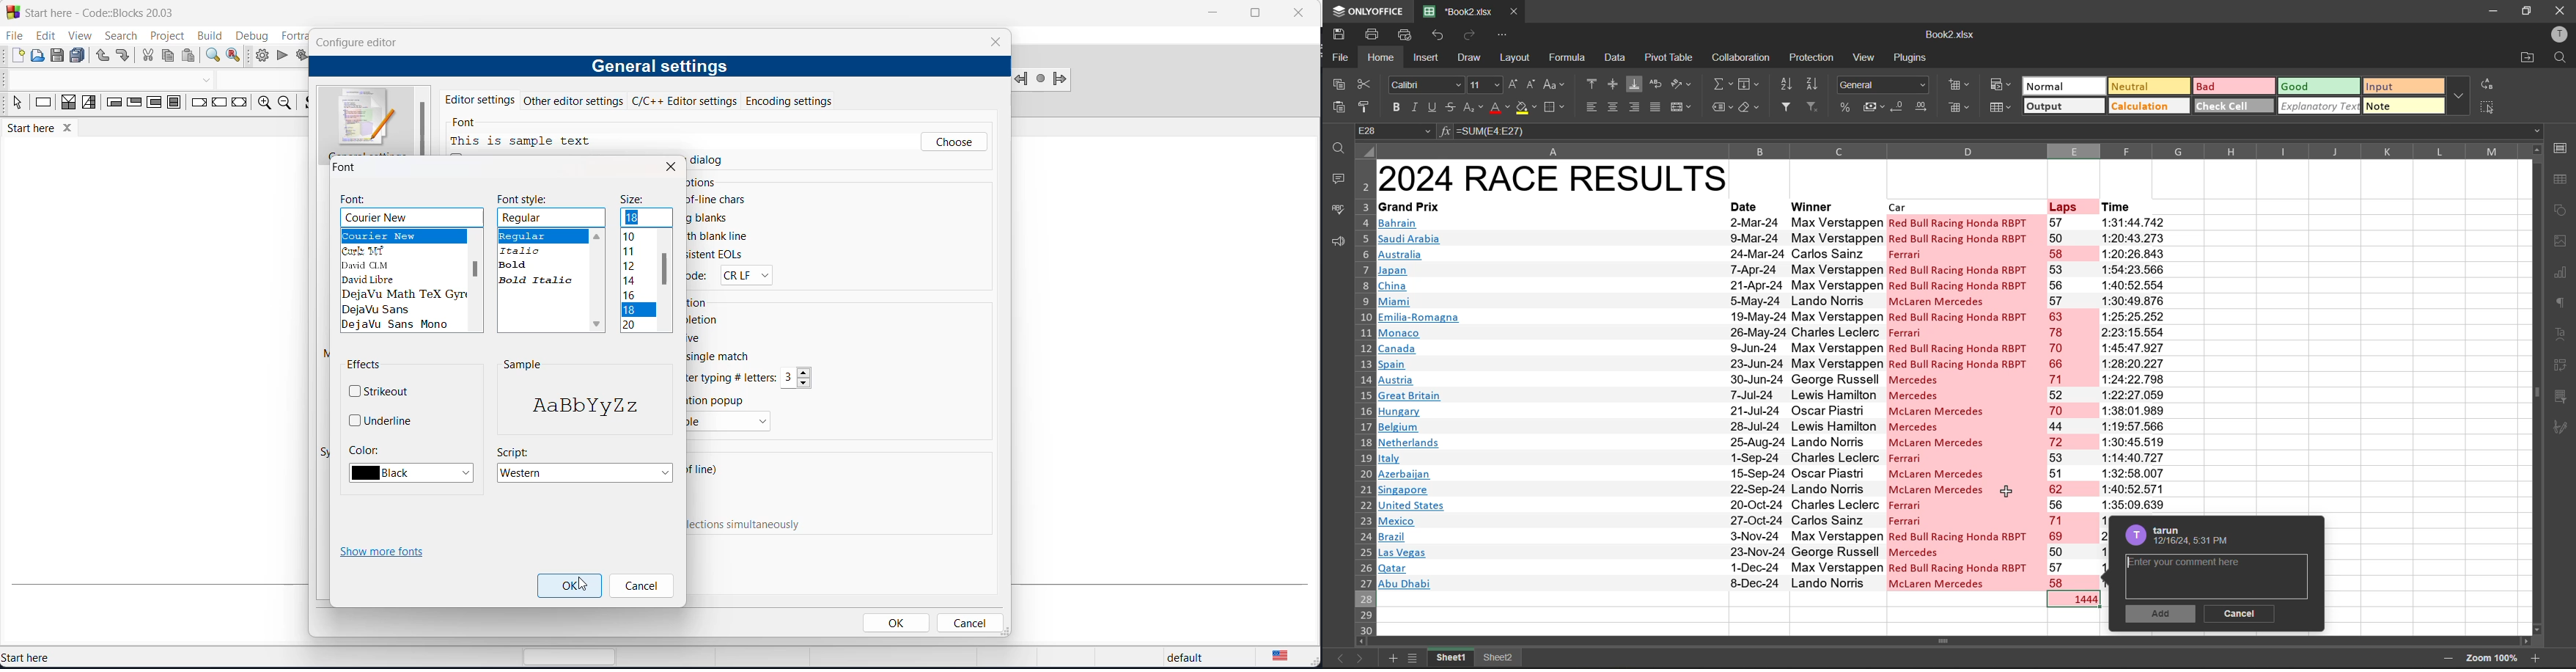 The image size is (2576, 672). Describe the element at coordinates (480, 98) in the screenshot. I see `editor settings` at that location.